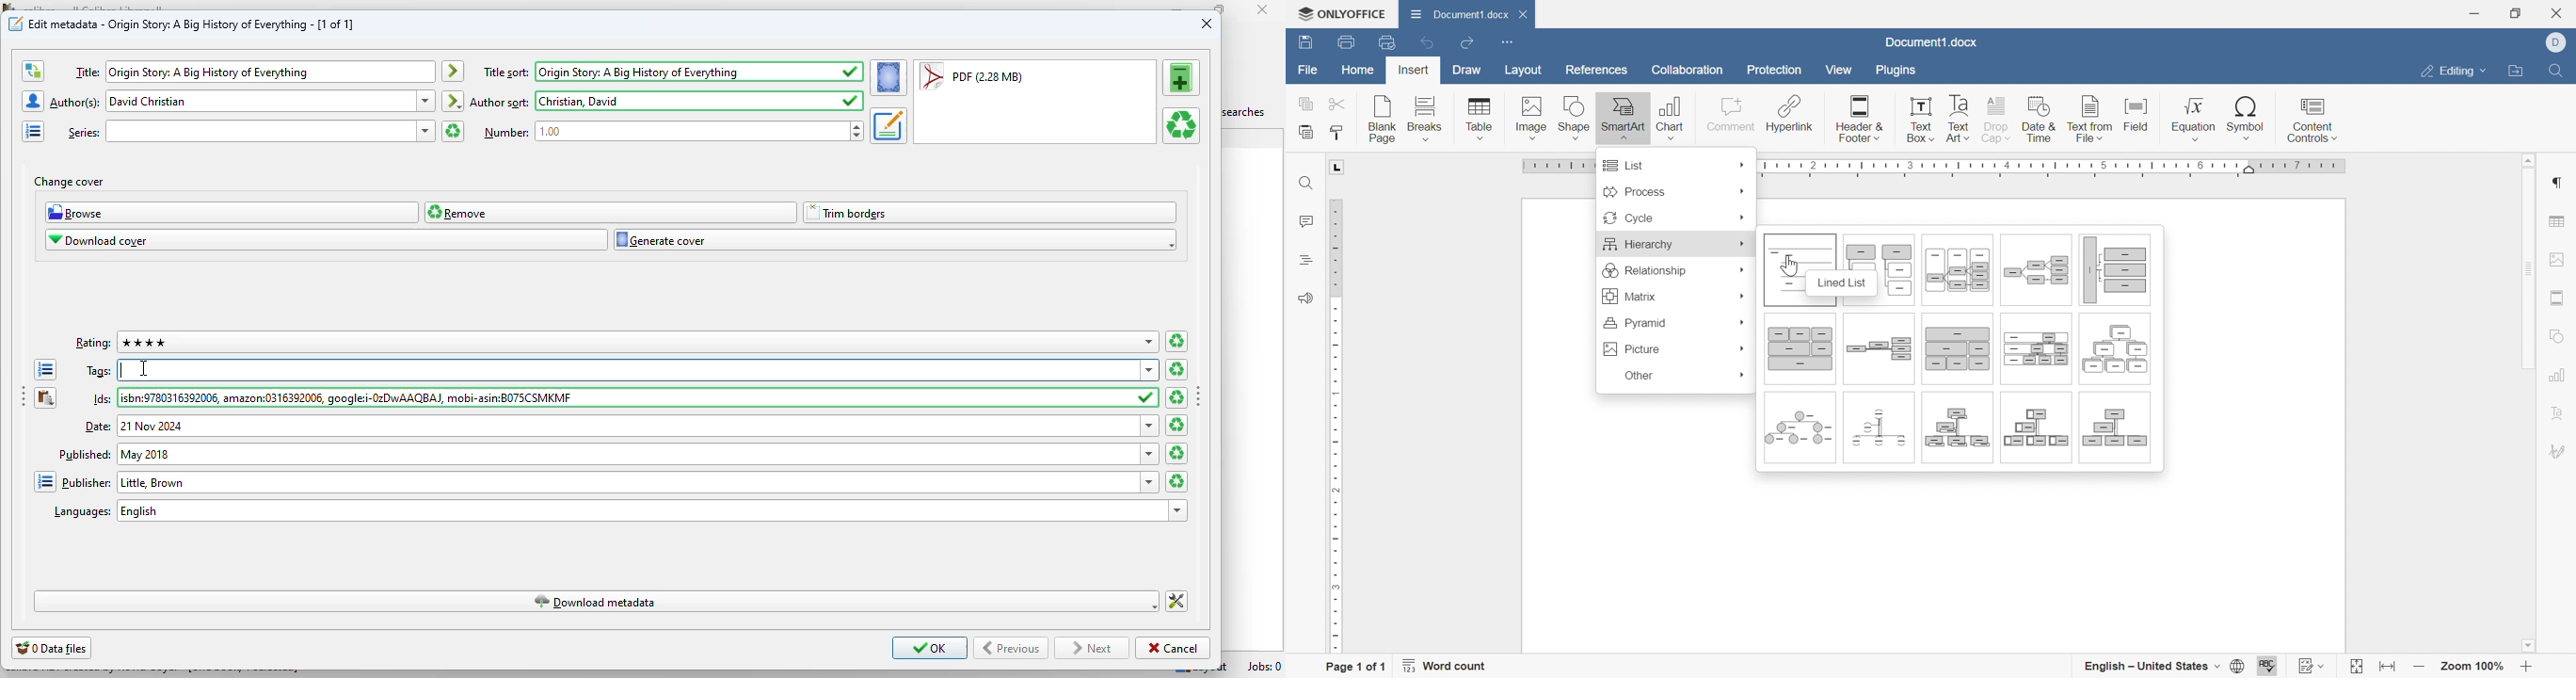  What do you see at coordinates (1150, 453) in the screenshot?
I see `dropdown` at bounding box center [1150, 453].